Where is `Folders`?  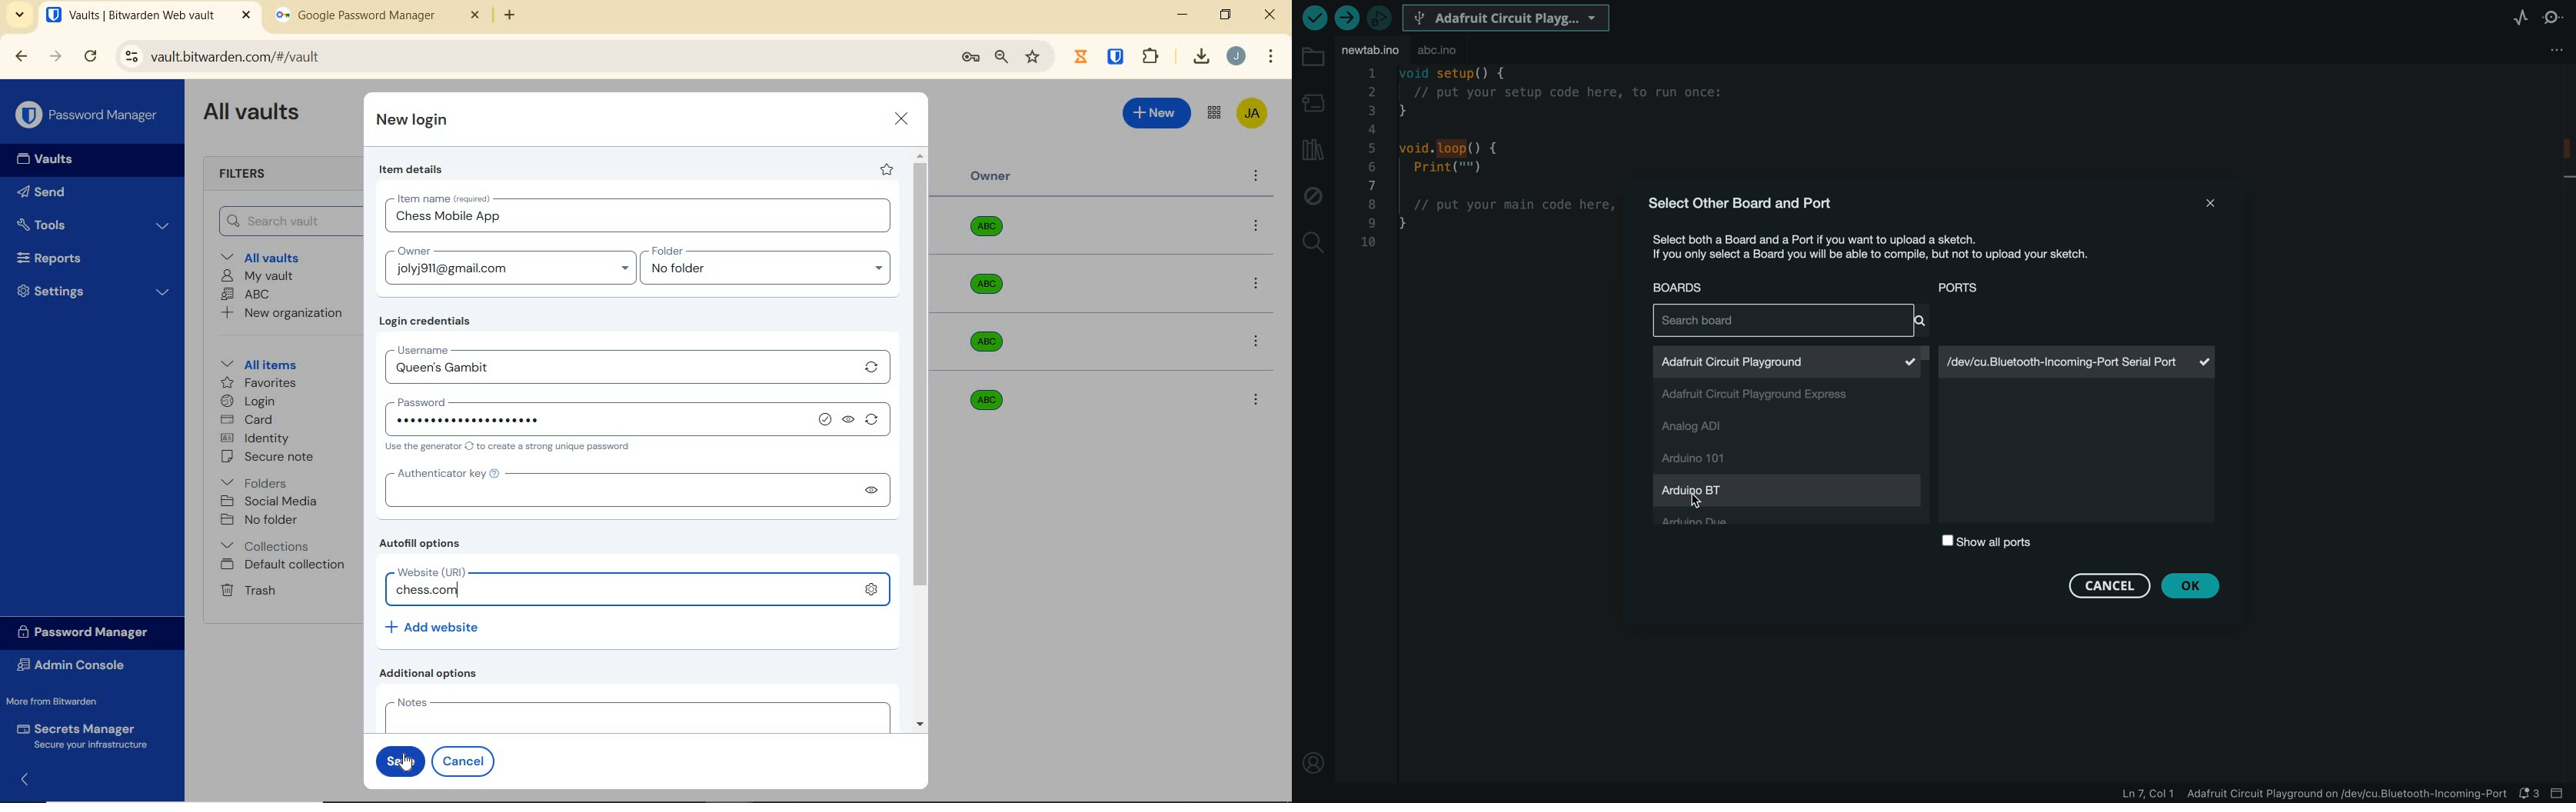
Folders is located at coordinates (257, 480).